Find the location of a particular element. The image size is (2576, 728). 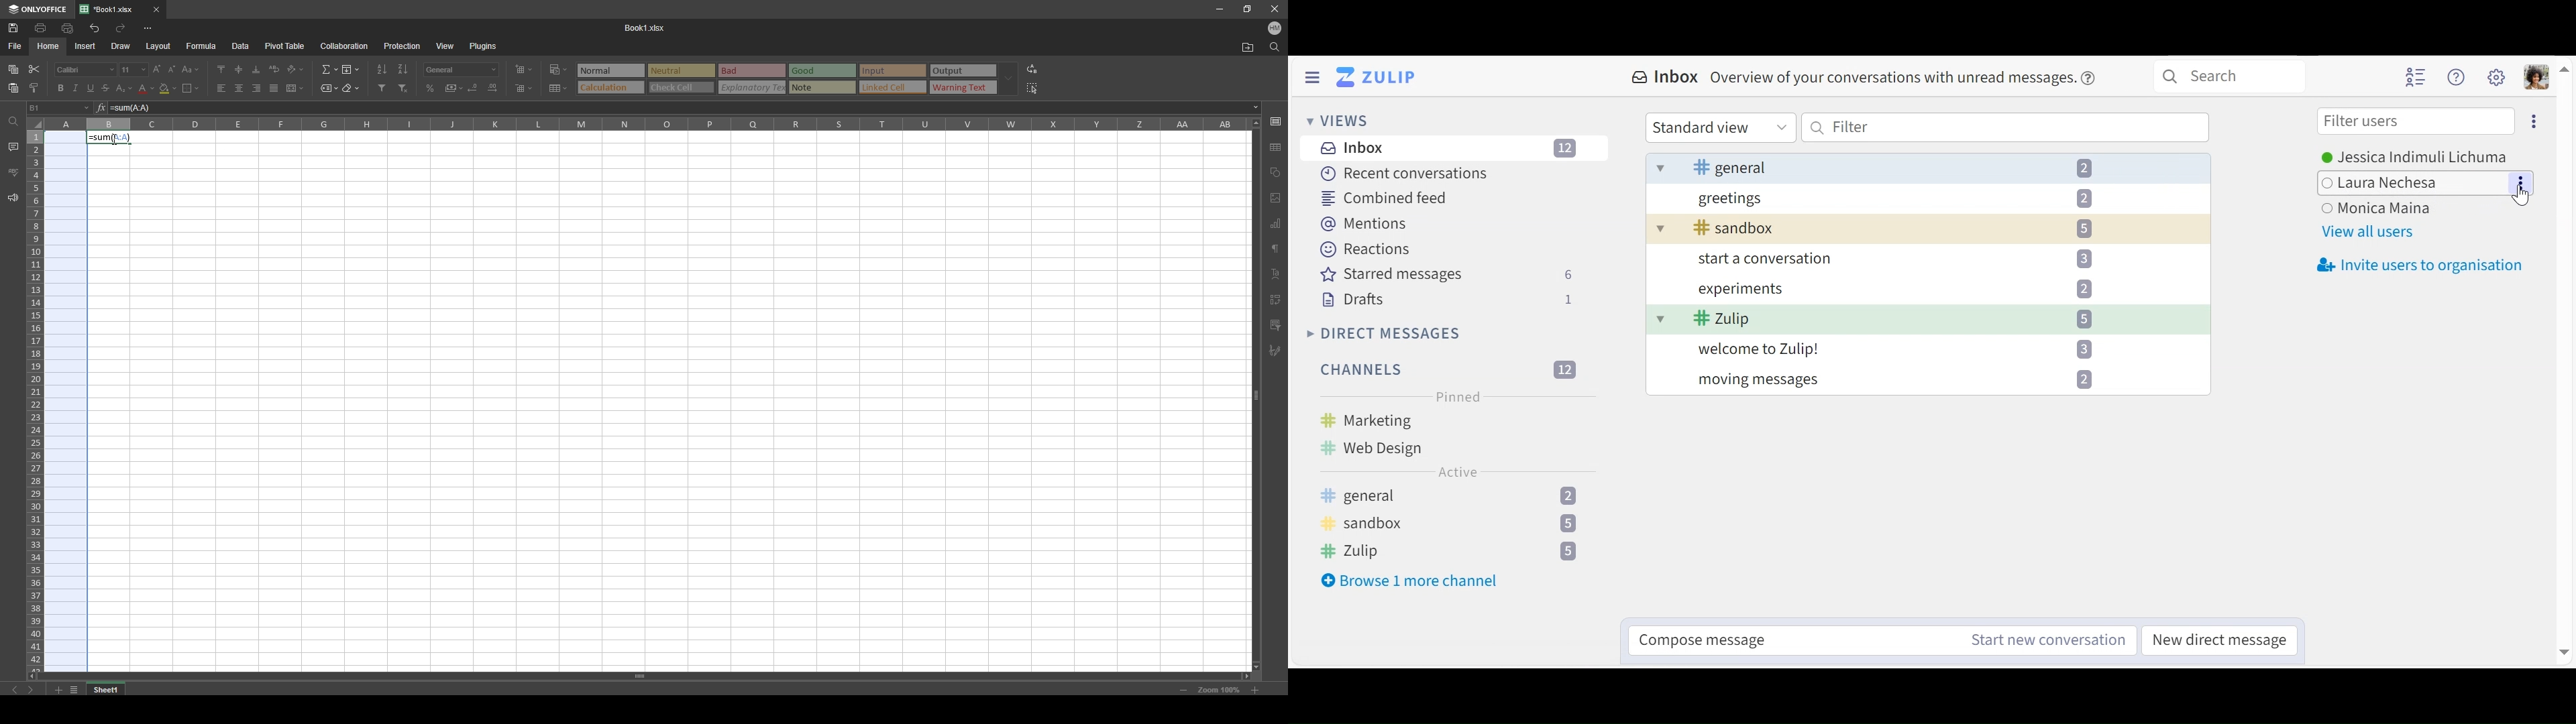

fill color is located at coordinates (168, 88).